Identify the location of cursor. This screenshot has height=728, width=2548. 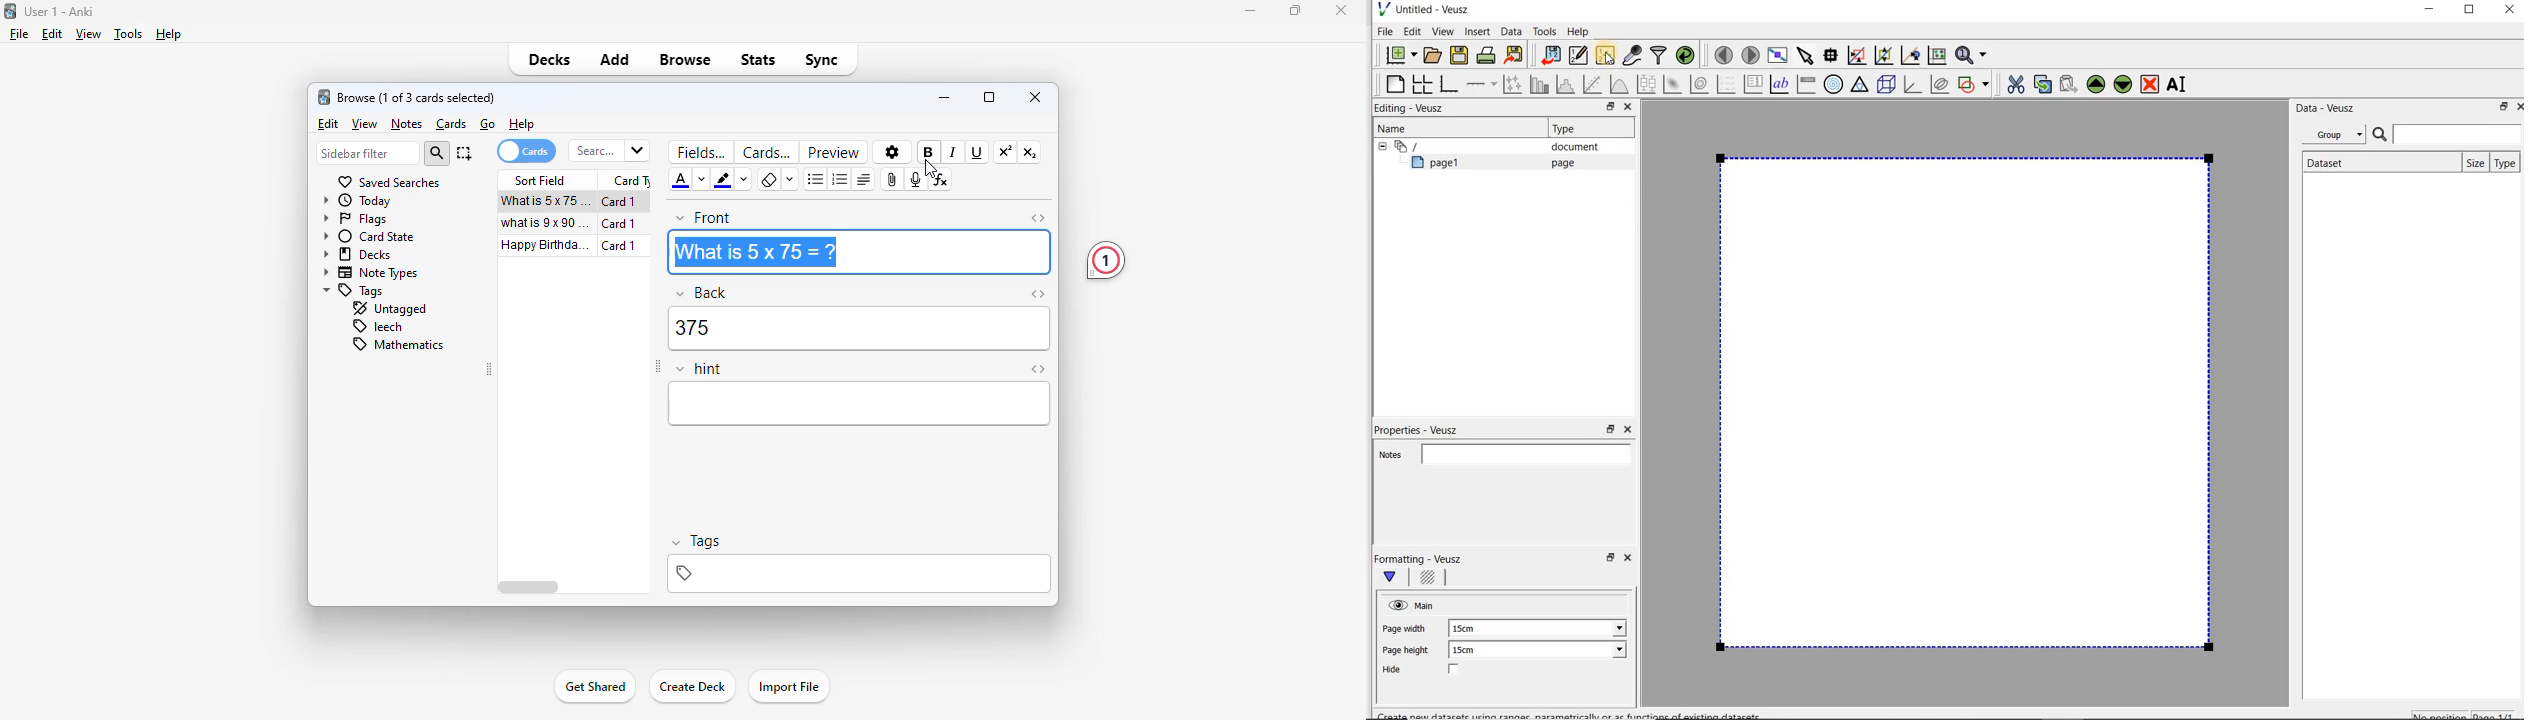
(931, 168).